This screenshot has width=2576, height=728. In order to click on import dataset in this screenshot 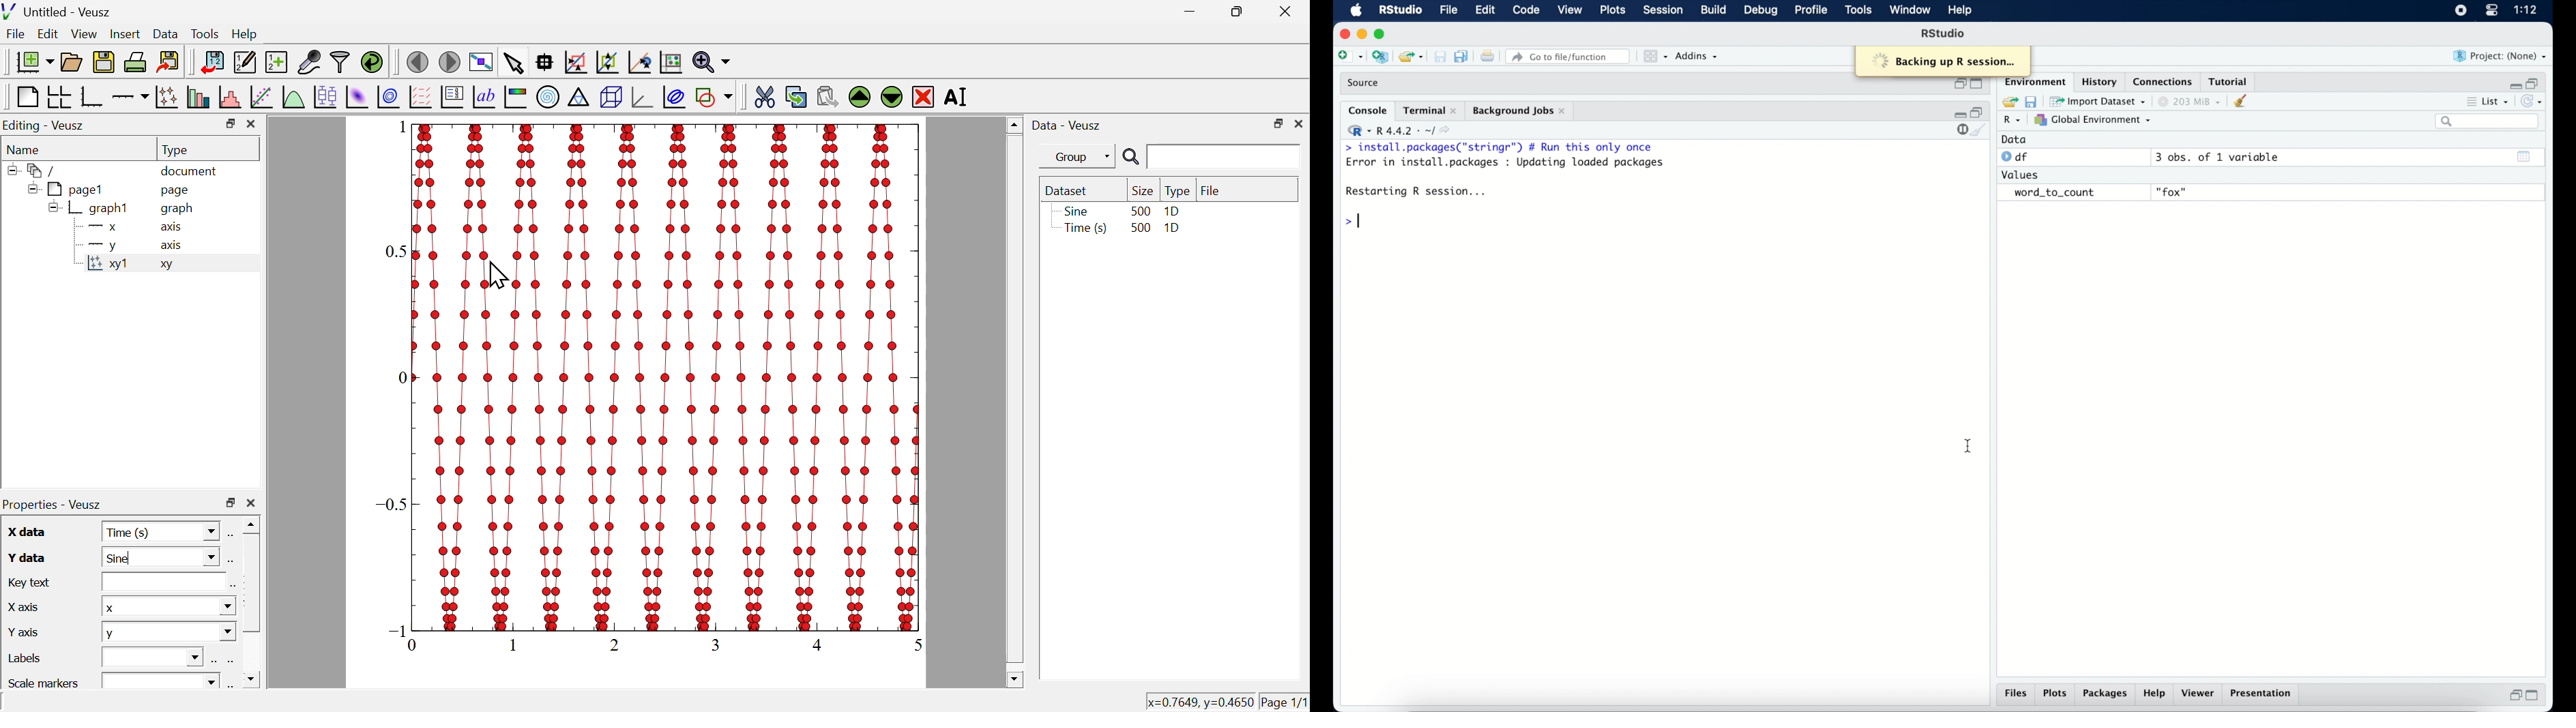, I will do `click(2098, 102)`.